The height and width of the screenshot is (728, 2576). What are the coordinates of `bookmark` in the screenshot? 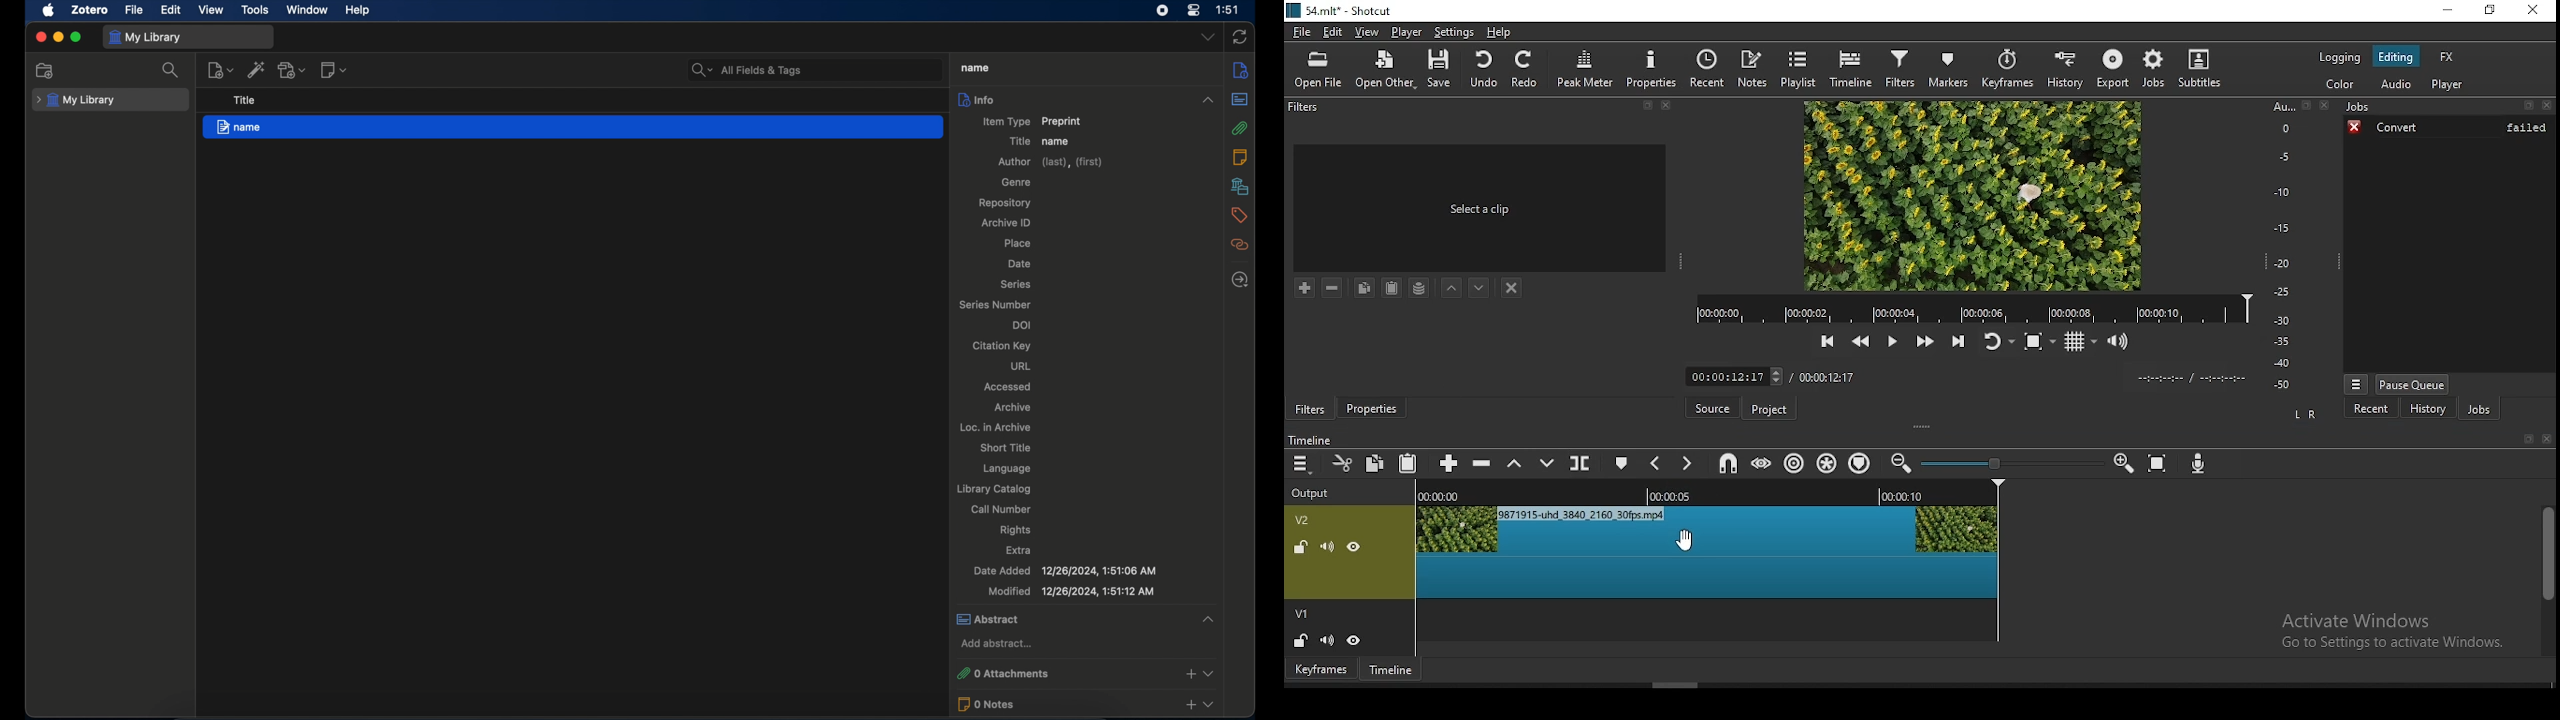 It's located at (2523, 438).